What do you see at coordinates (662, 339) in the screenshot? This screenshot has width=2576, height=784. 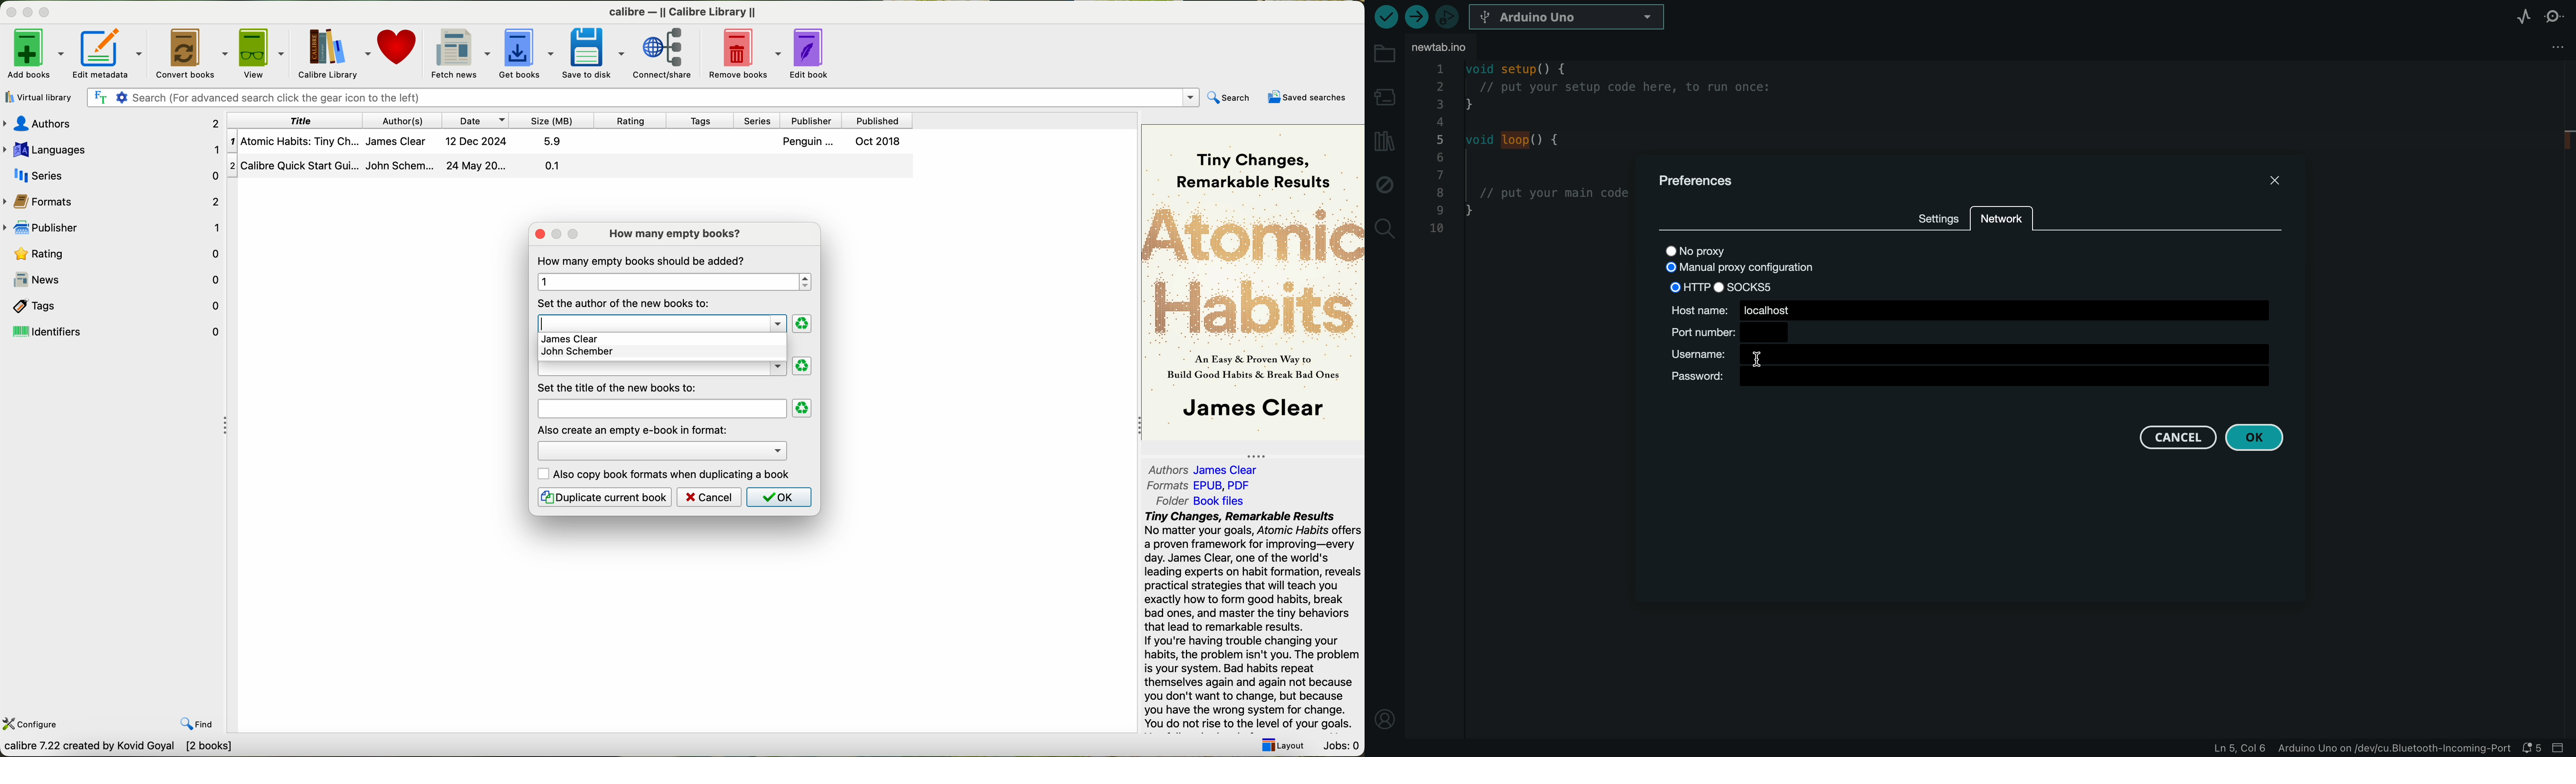 I see `james clear` at bounding box center [662, 339].